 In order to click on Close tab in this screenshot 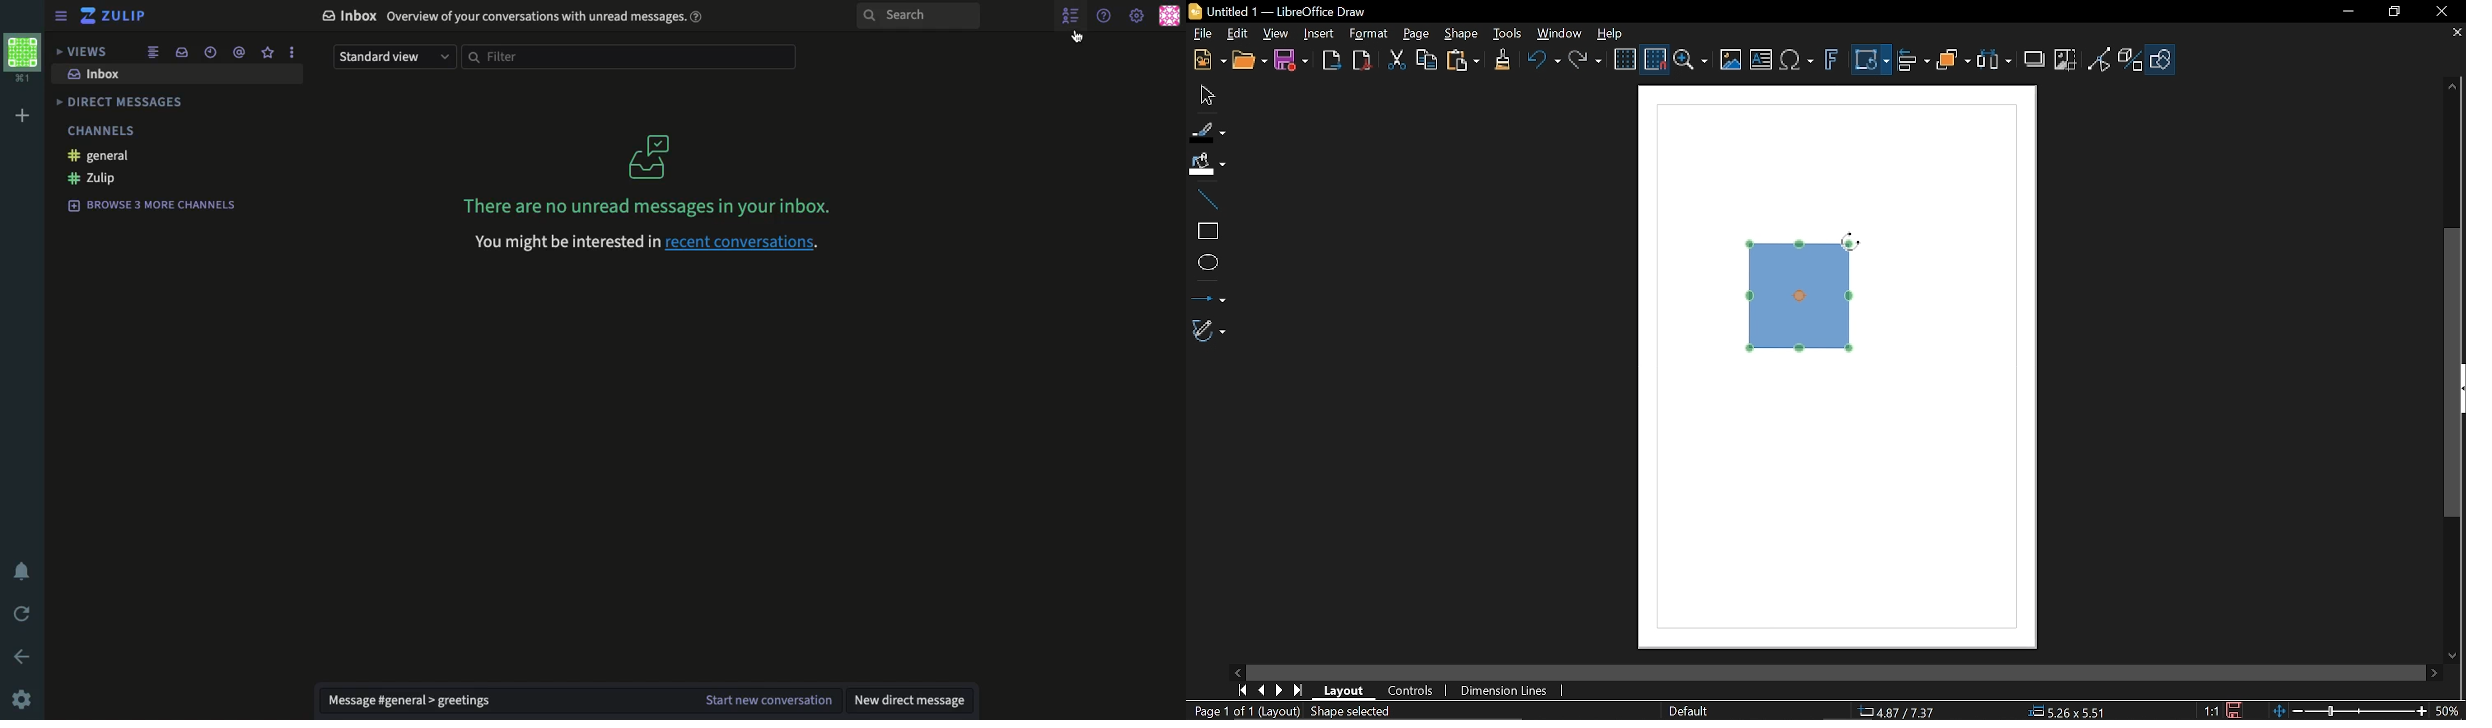, I will do `click(2458, 33)`.